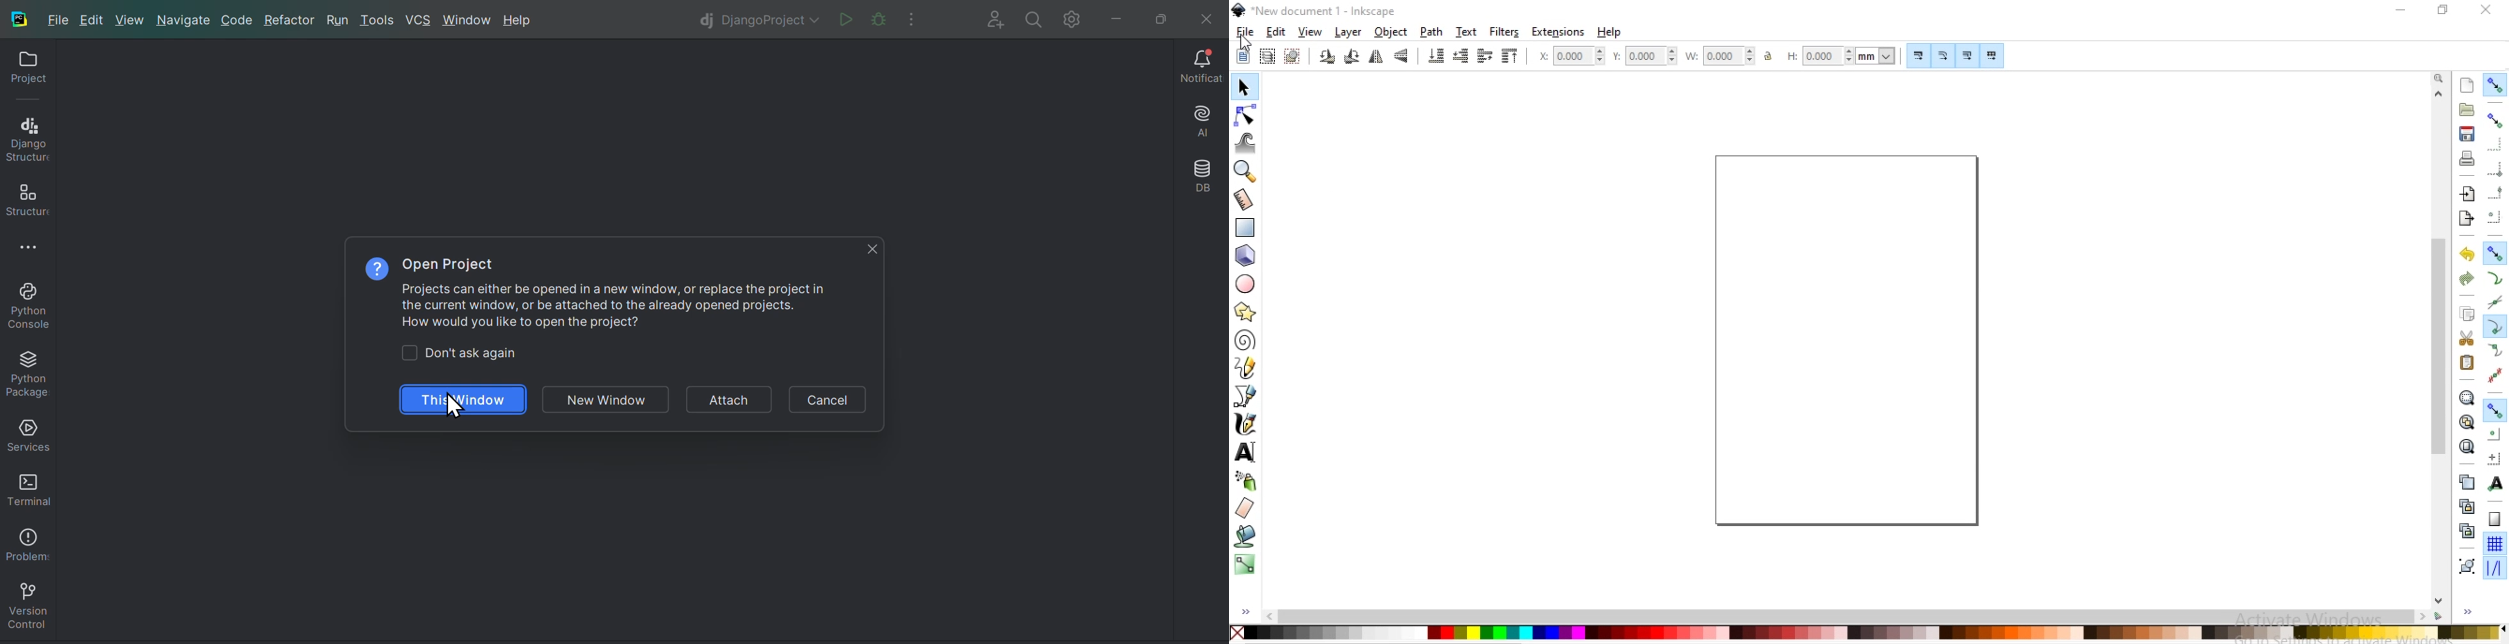  I want to click on snap bounding box corners, so click(2495, 169).